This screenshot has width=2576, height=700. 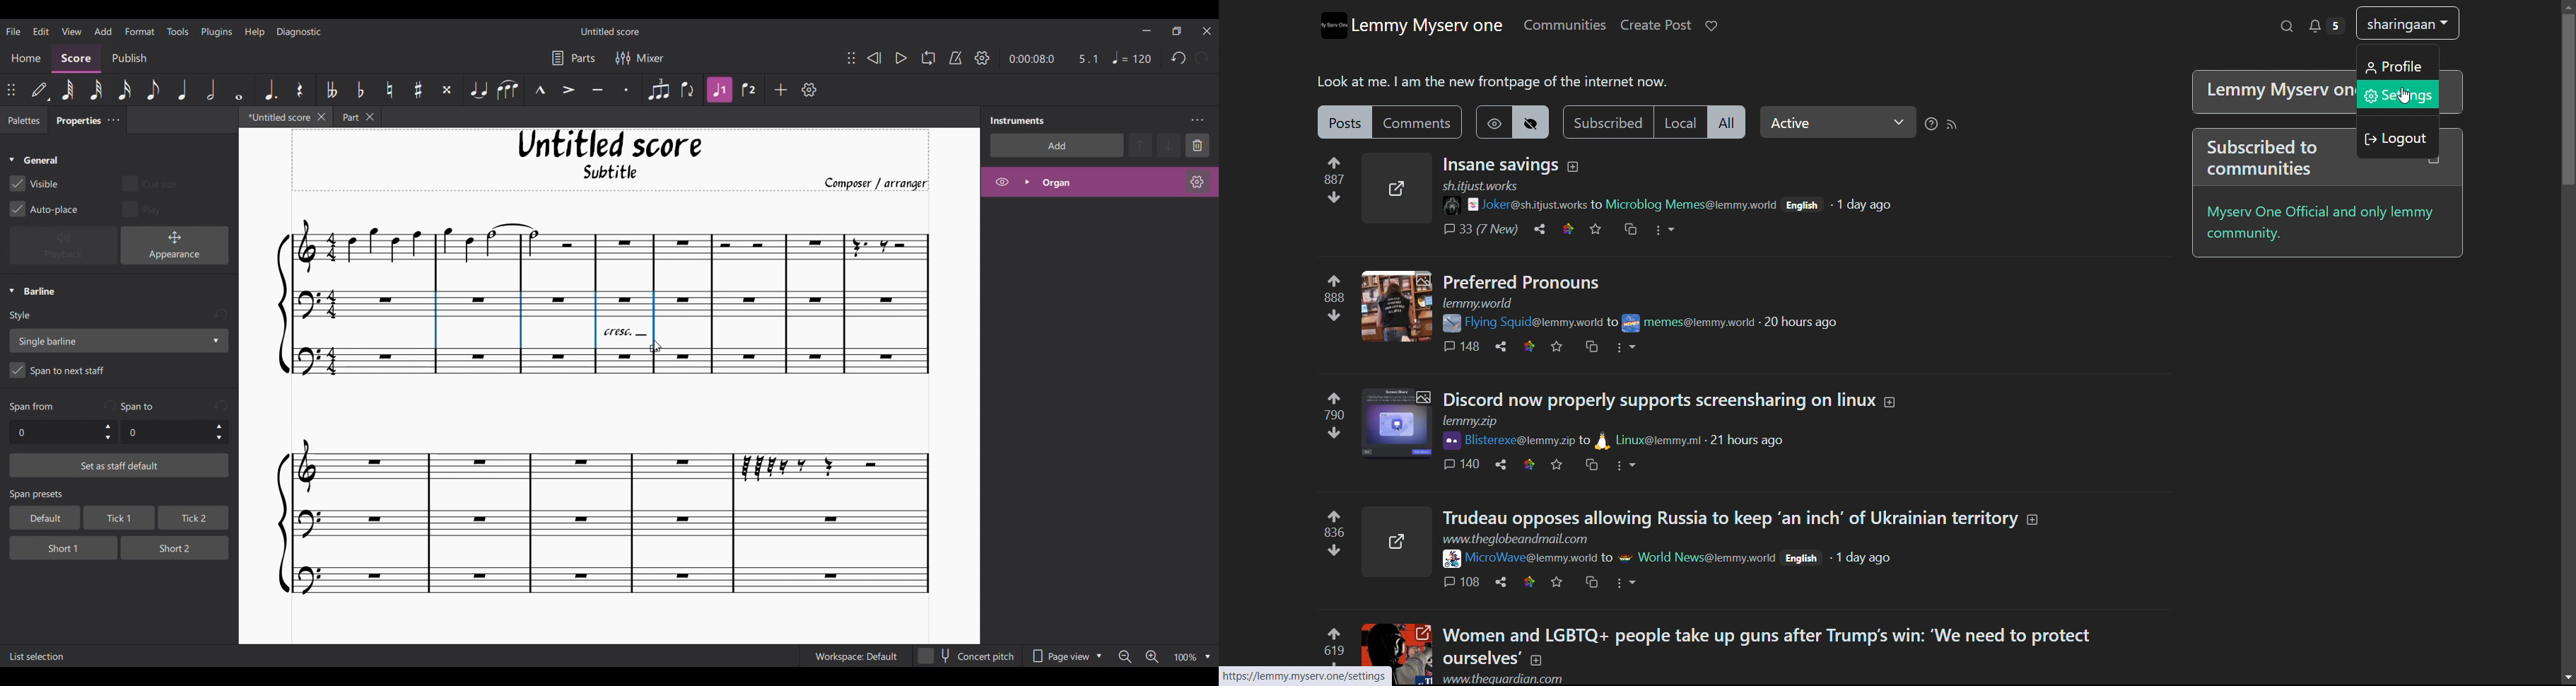 What do you see at coordinates (1564, 26) in the screenshot?
I see `communities` at bounding box center [1564, 26].